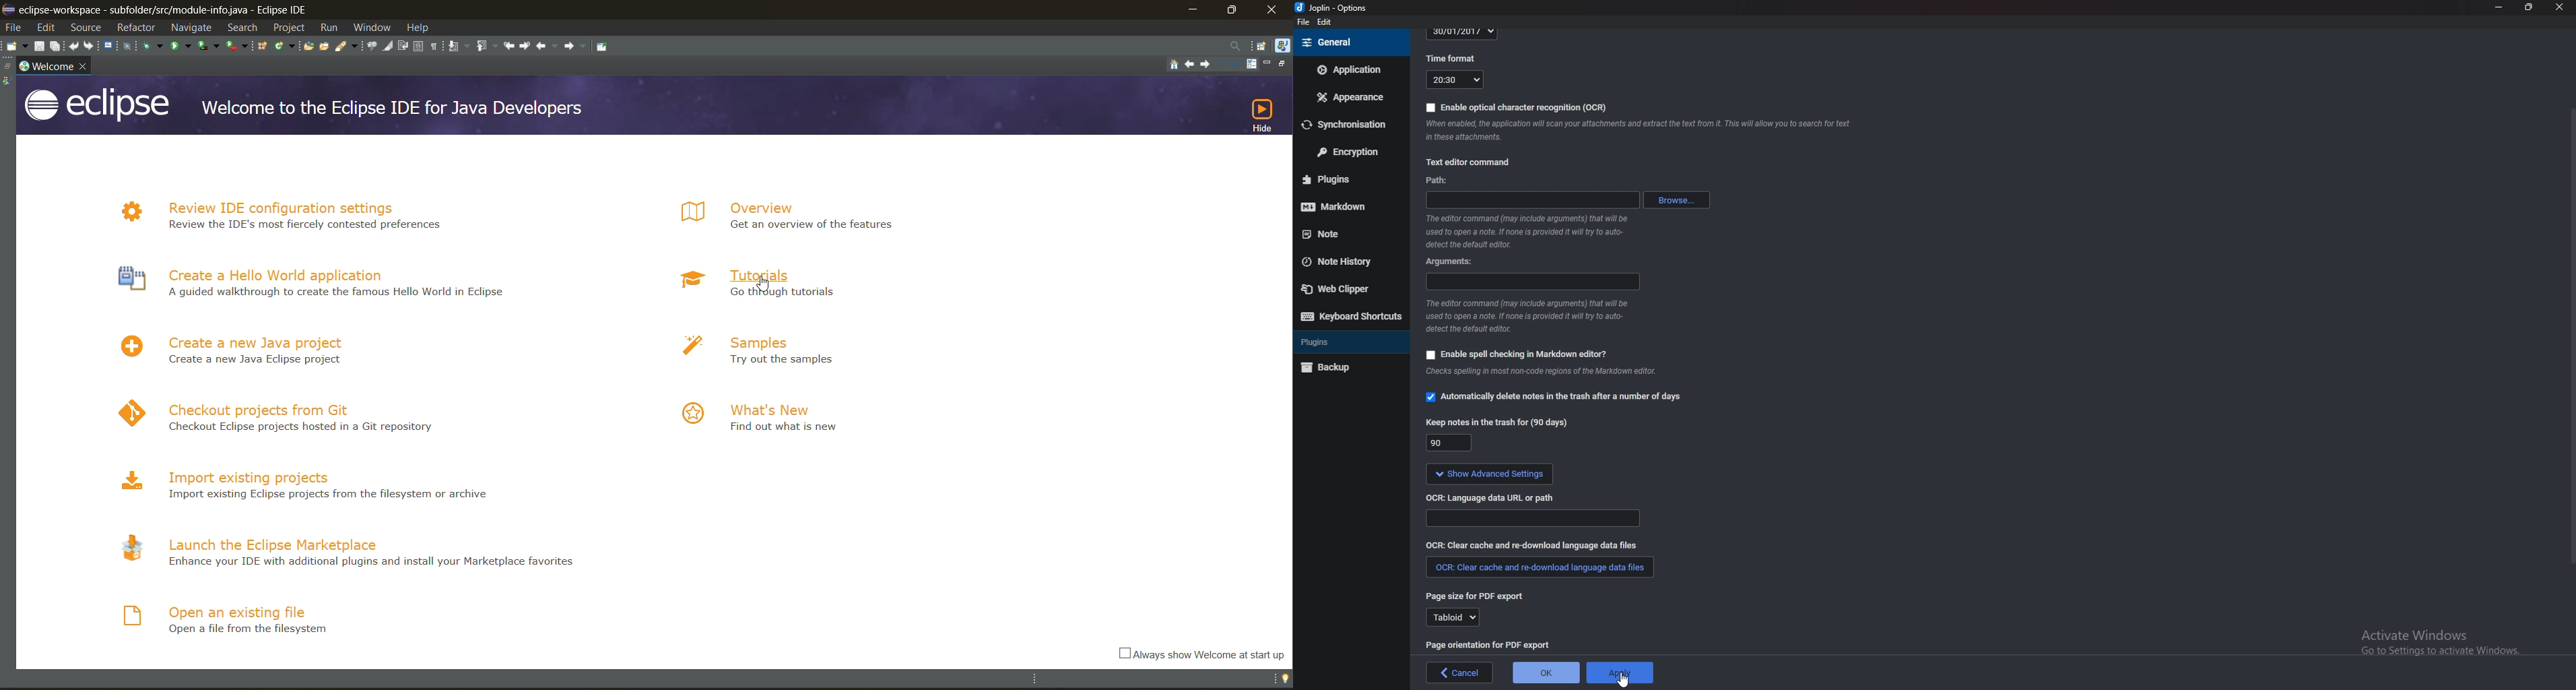 The height and width of the screenshot is (700, 2576). Describe the element at coordinates (325, 44) in the screenshot. I see `open task` at that location.